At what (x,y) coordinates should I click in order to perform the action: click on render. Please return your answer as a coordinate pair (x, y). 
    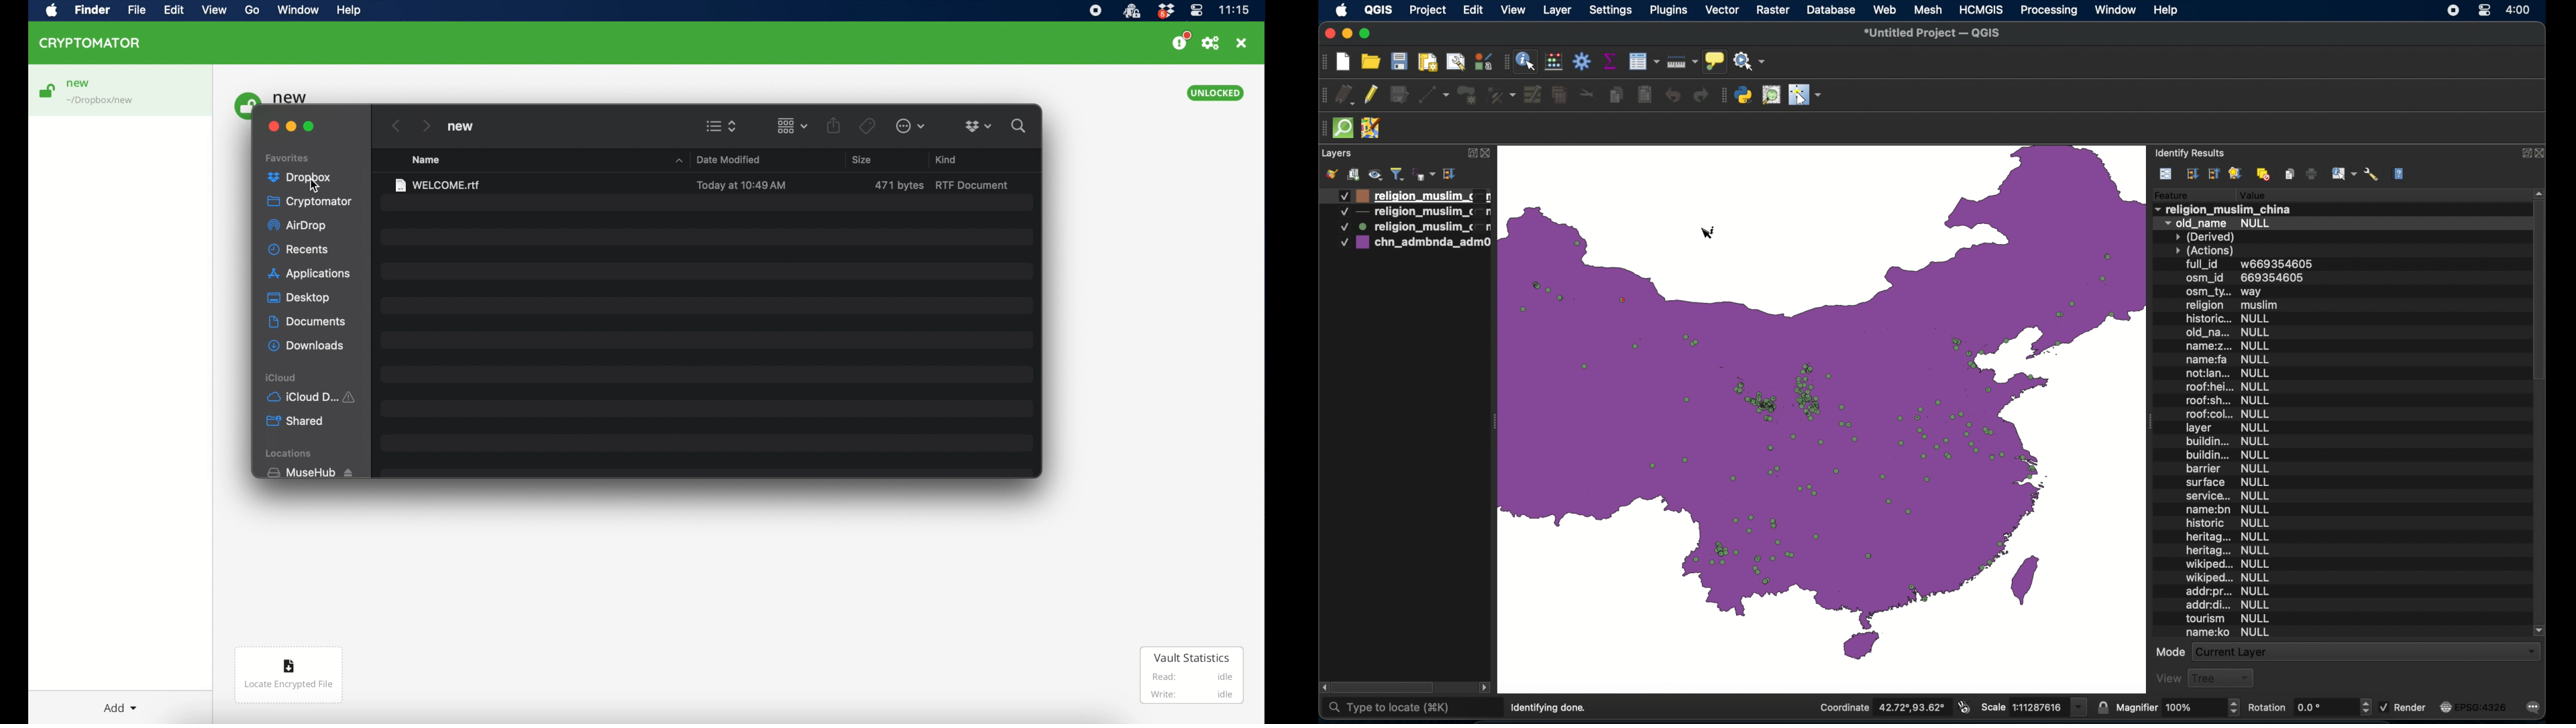
    Looking at the image, I should click on (2404, 707).